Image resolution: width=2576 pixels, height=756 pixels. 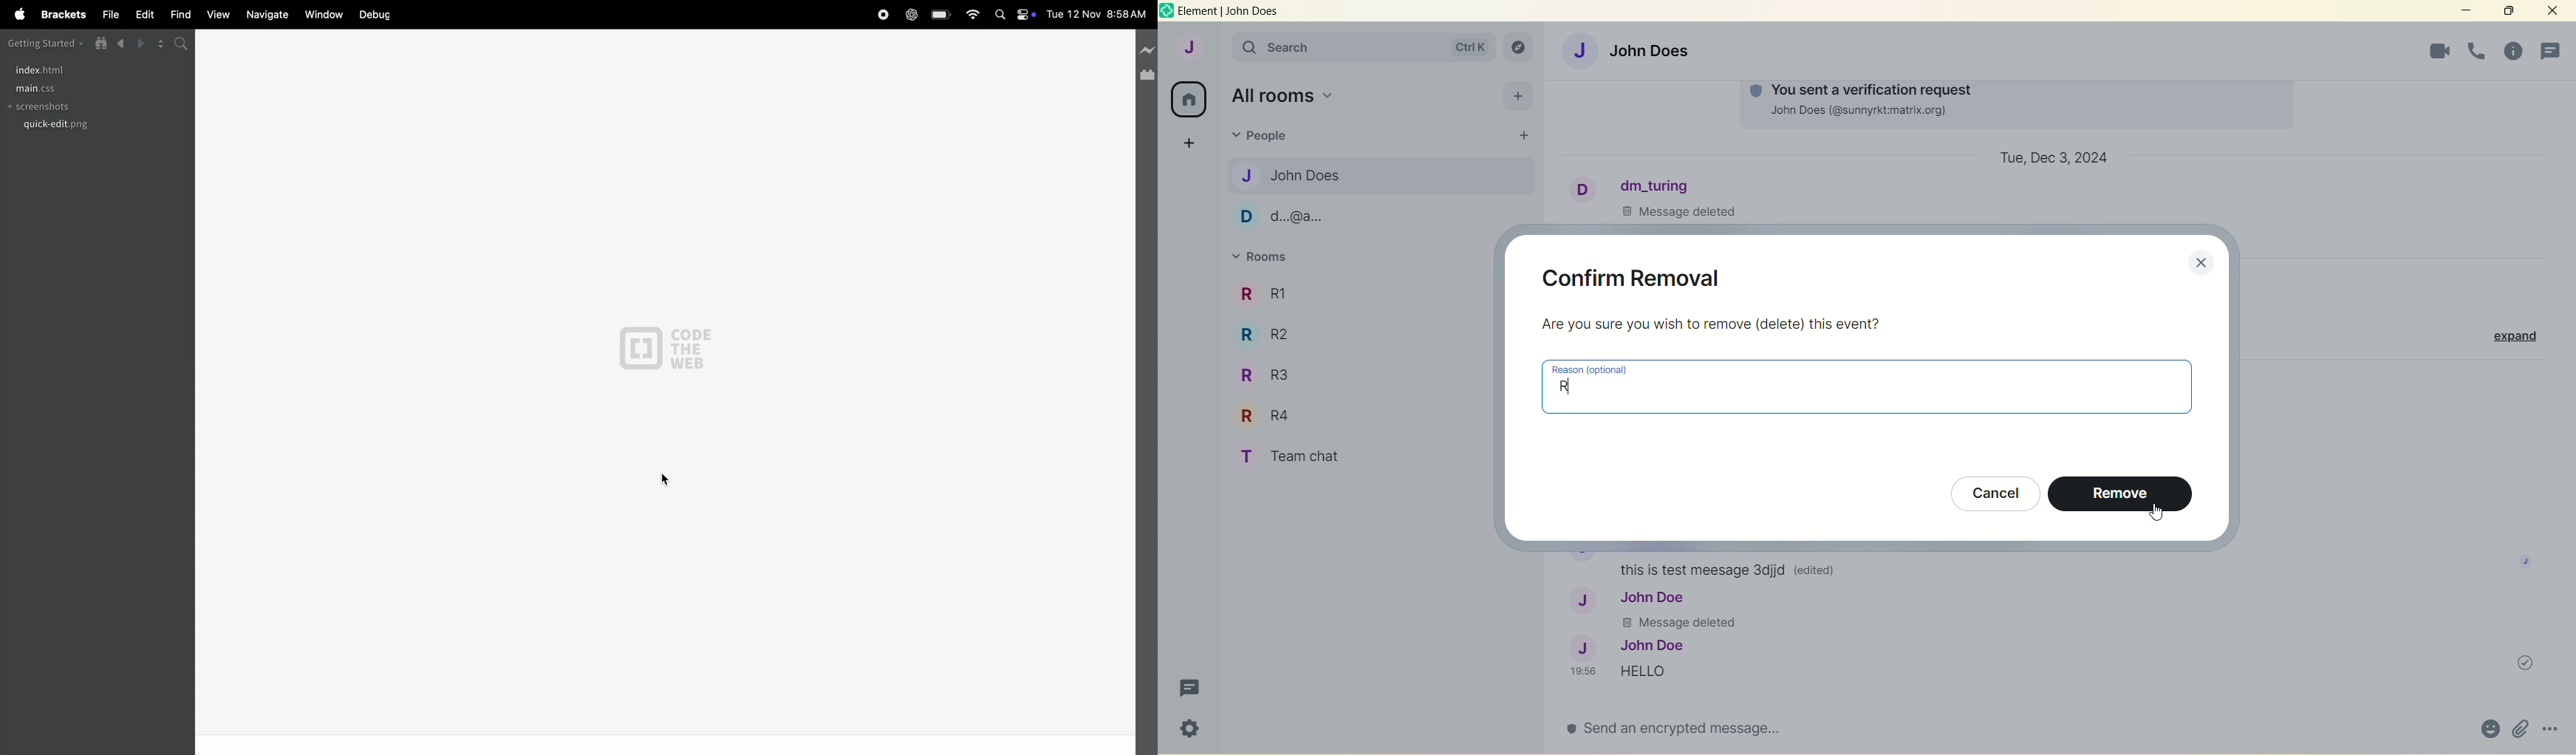 What do you see at coordinates (143, 16) in the screenshot?
I see `edit` at bounding box center [143, 16].